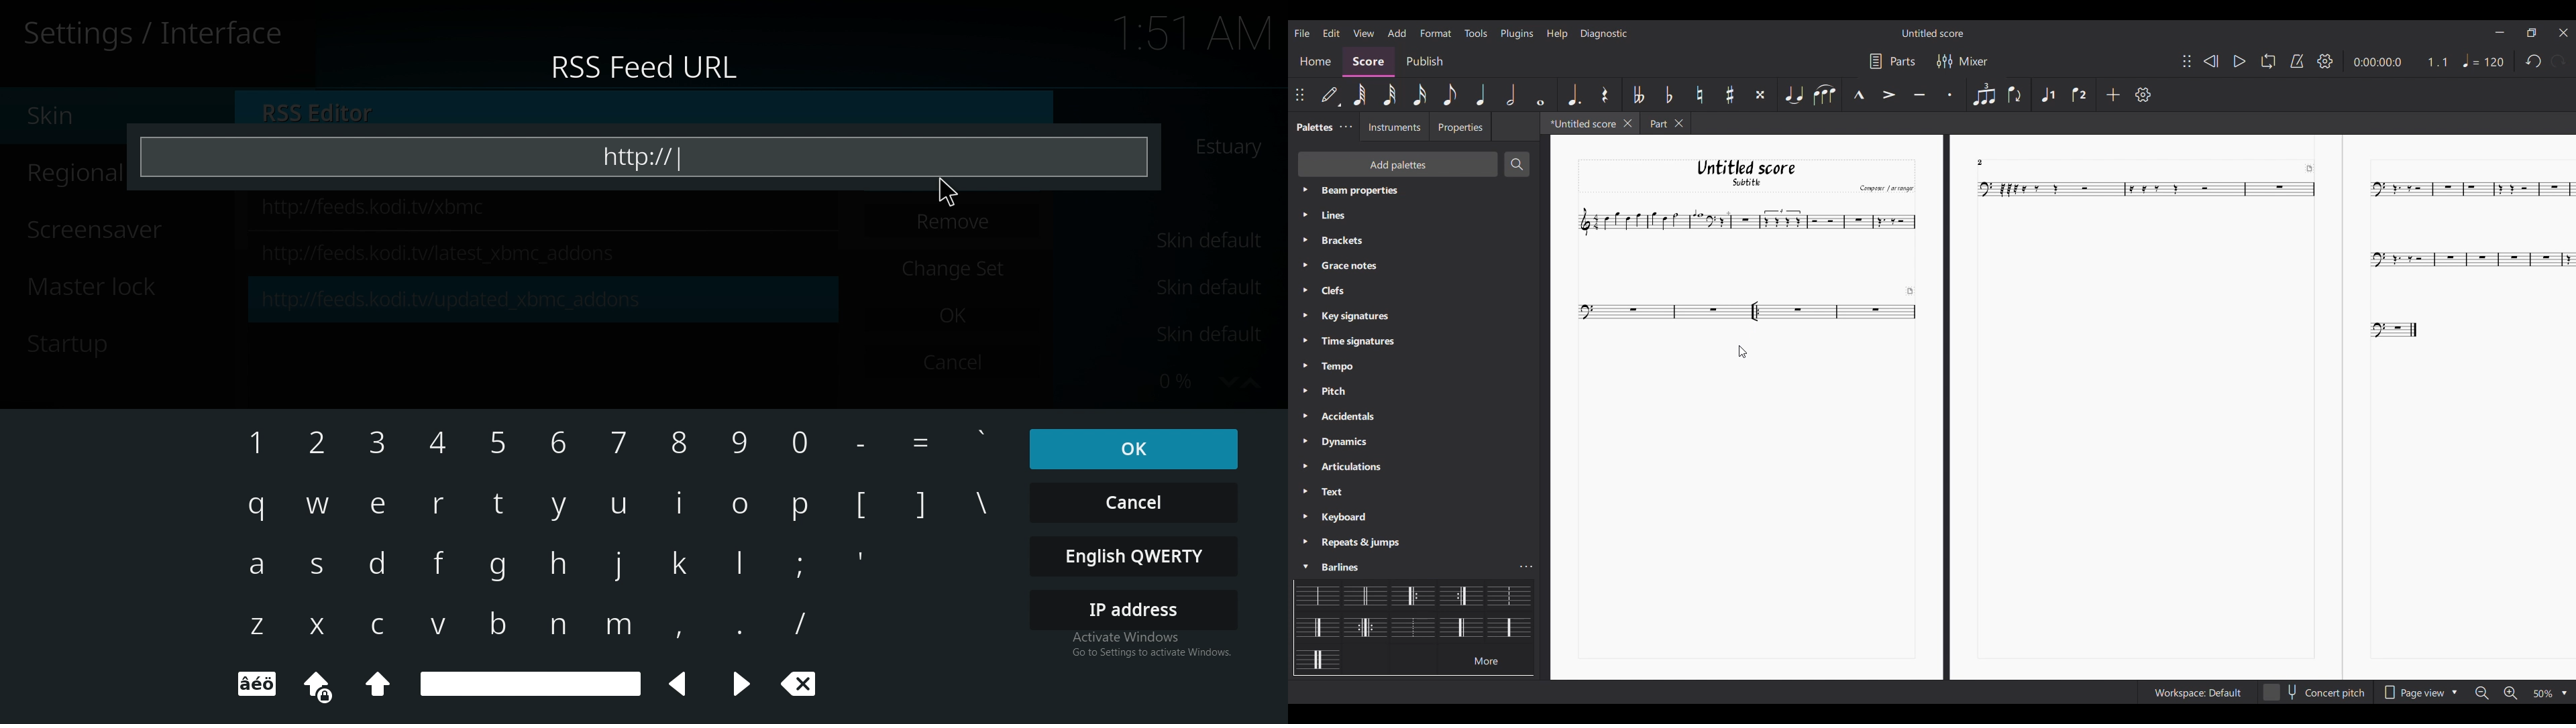  Describe the element at coordinates (682, 503) in the screenshot. I see `keyboard Input` at that location.